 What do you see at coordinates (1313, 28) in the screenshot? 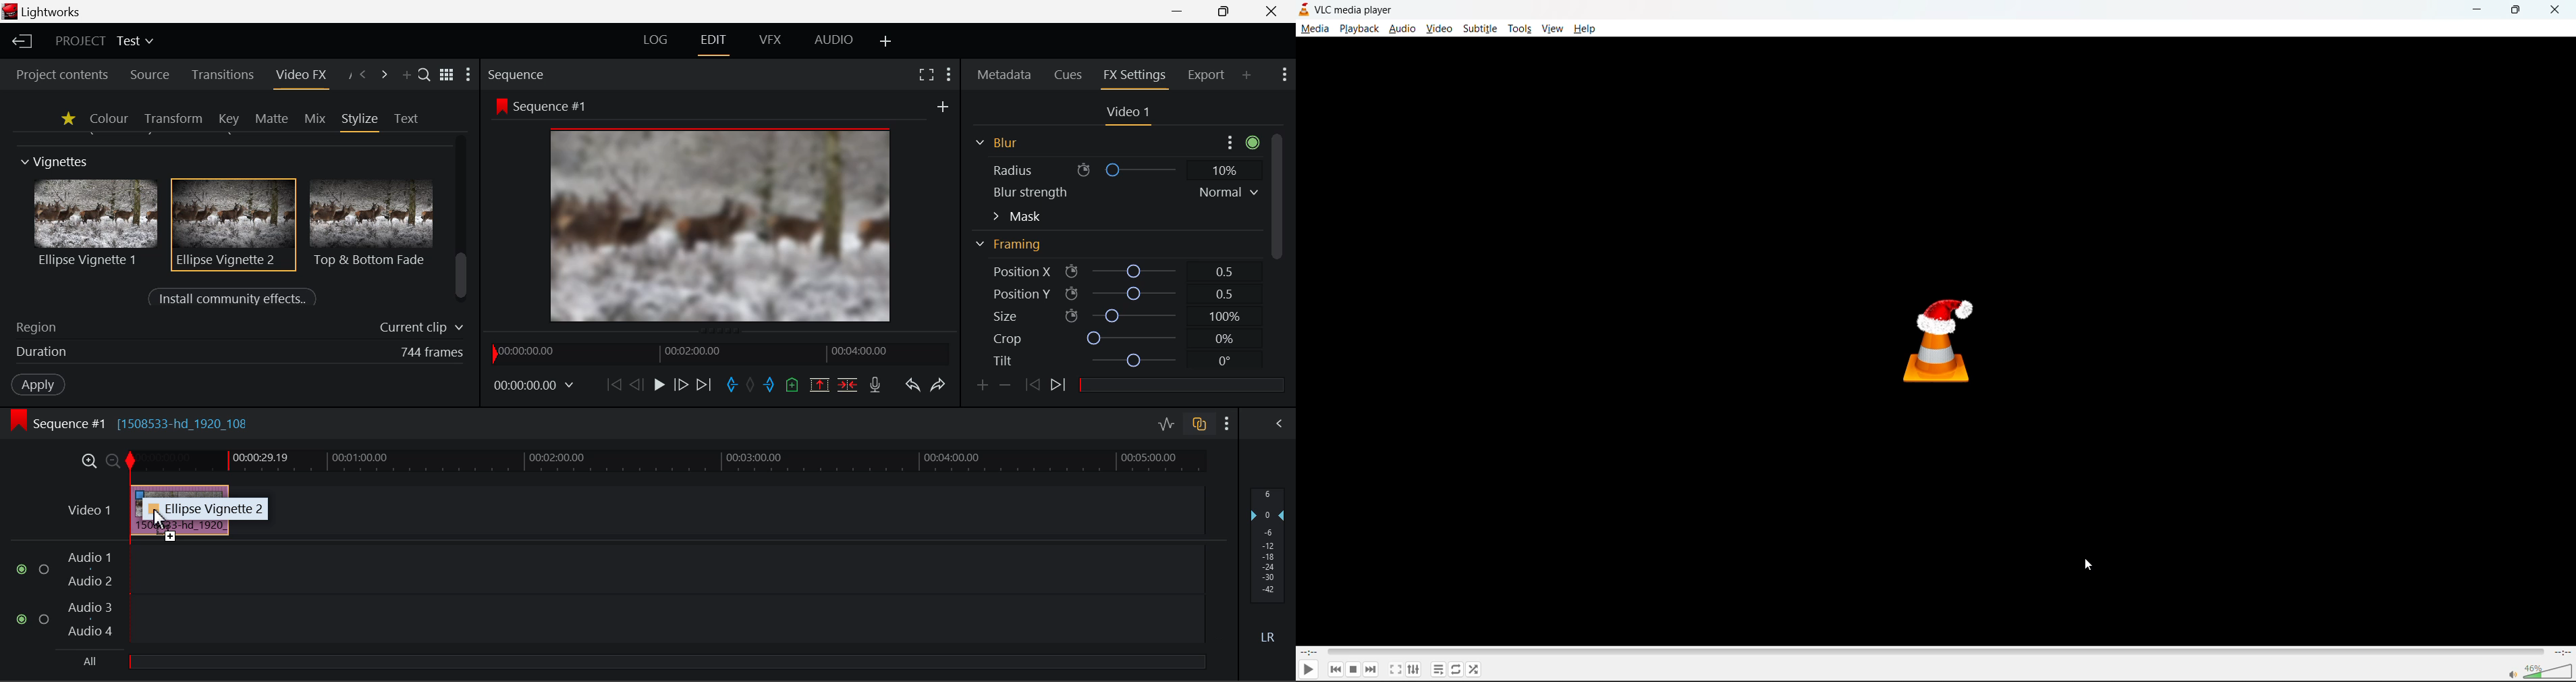
I see `media` at bounding box center [1313, 28].